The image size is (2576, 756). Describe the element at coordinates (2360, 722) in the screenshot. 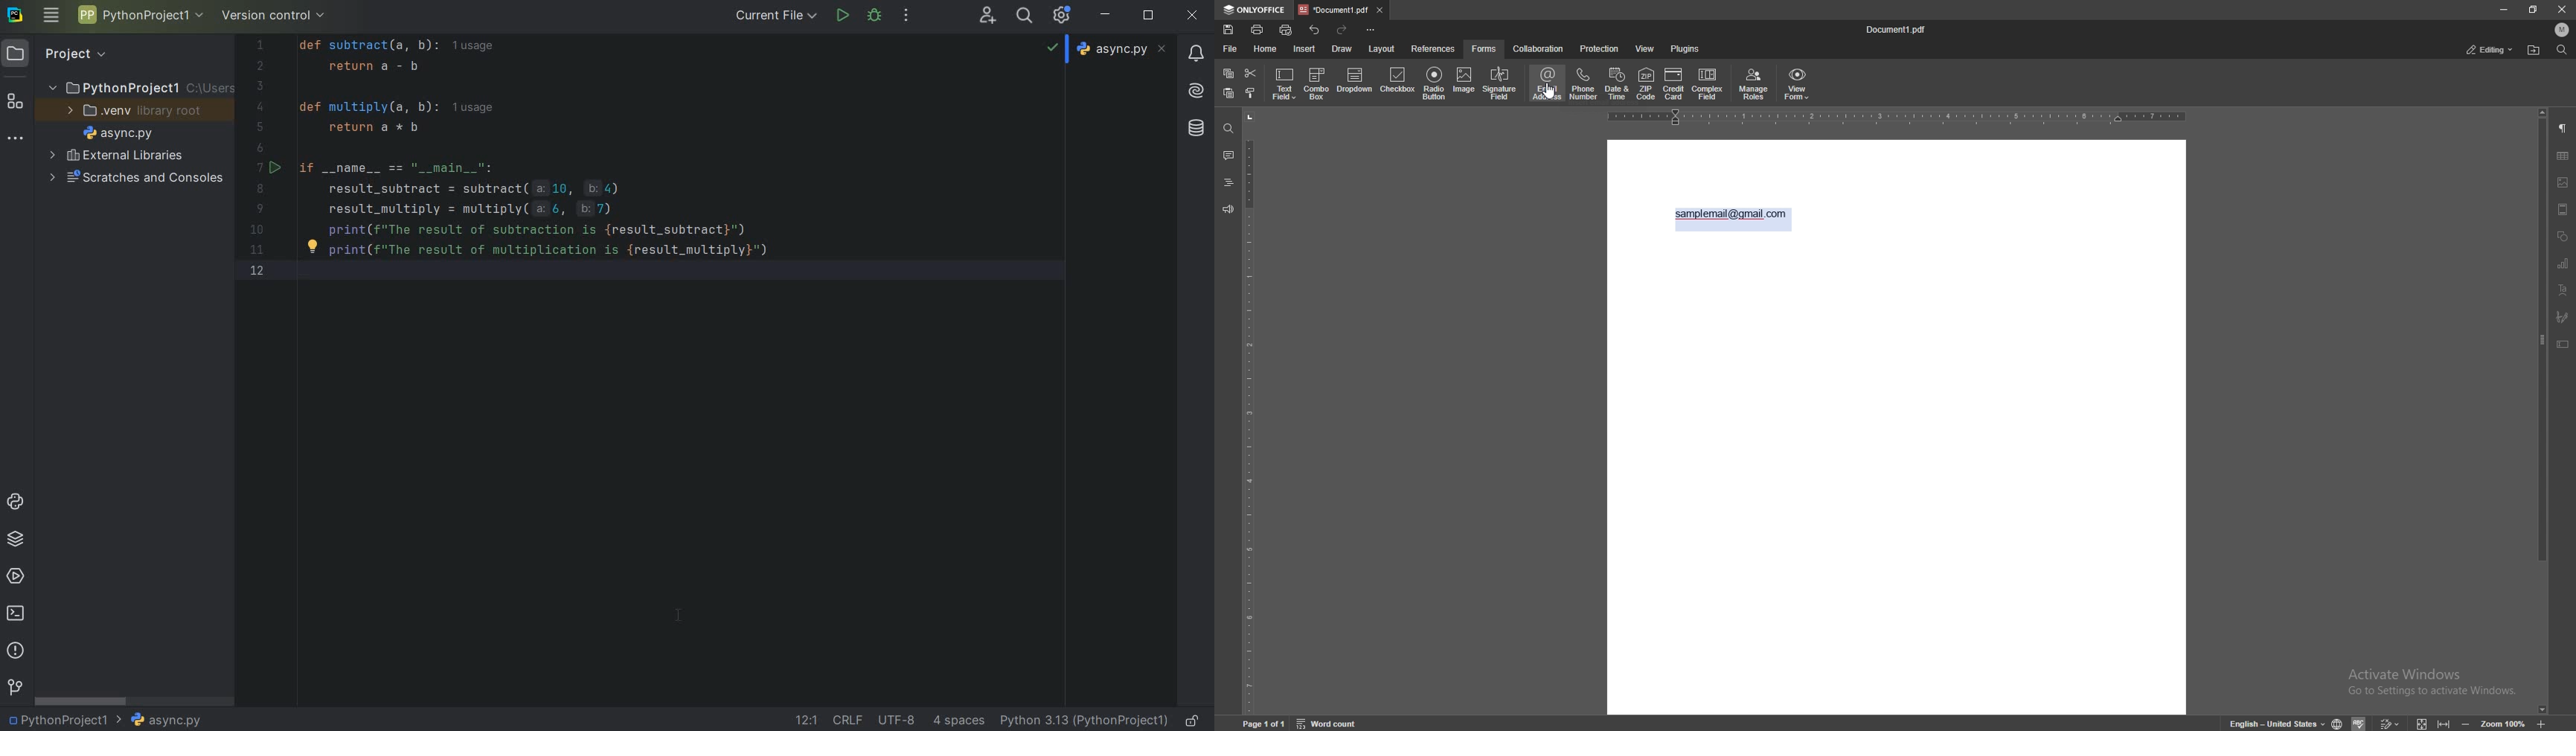

I see `spell check` at that location.